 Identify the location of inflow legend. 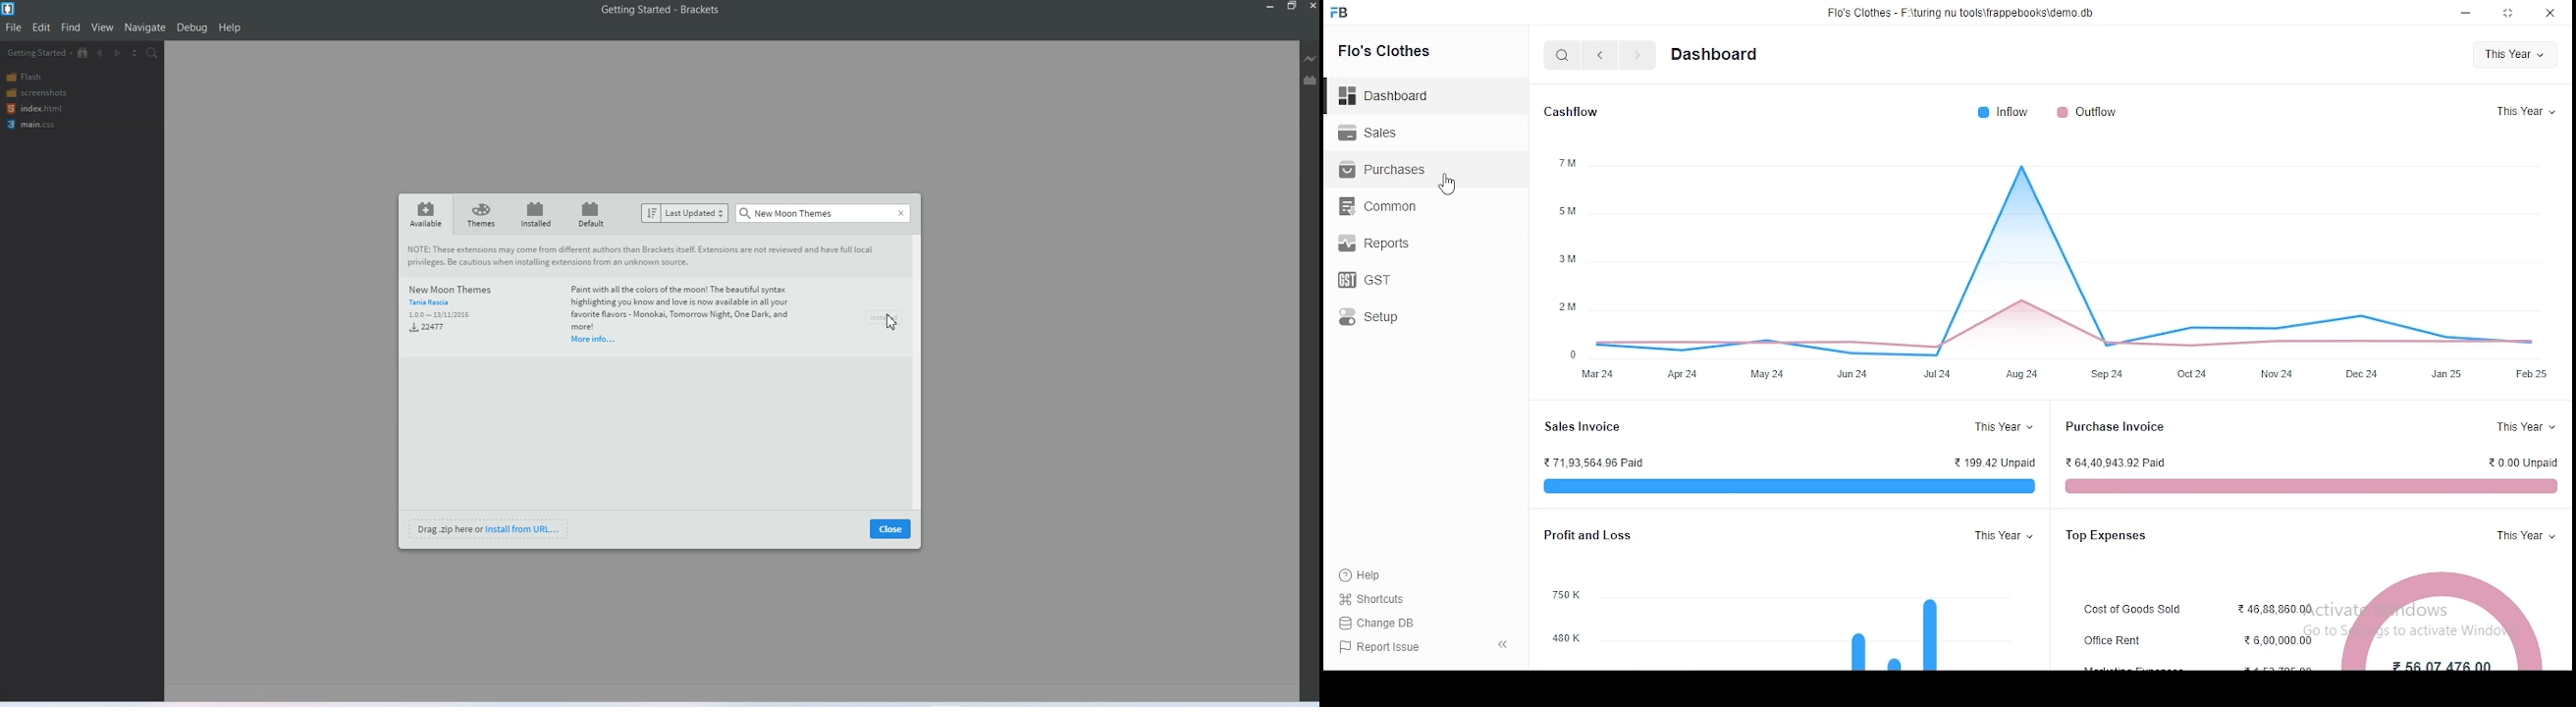
(2003, 112).